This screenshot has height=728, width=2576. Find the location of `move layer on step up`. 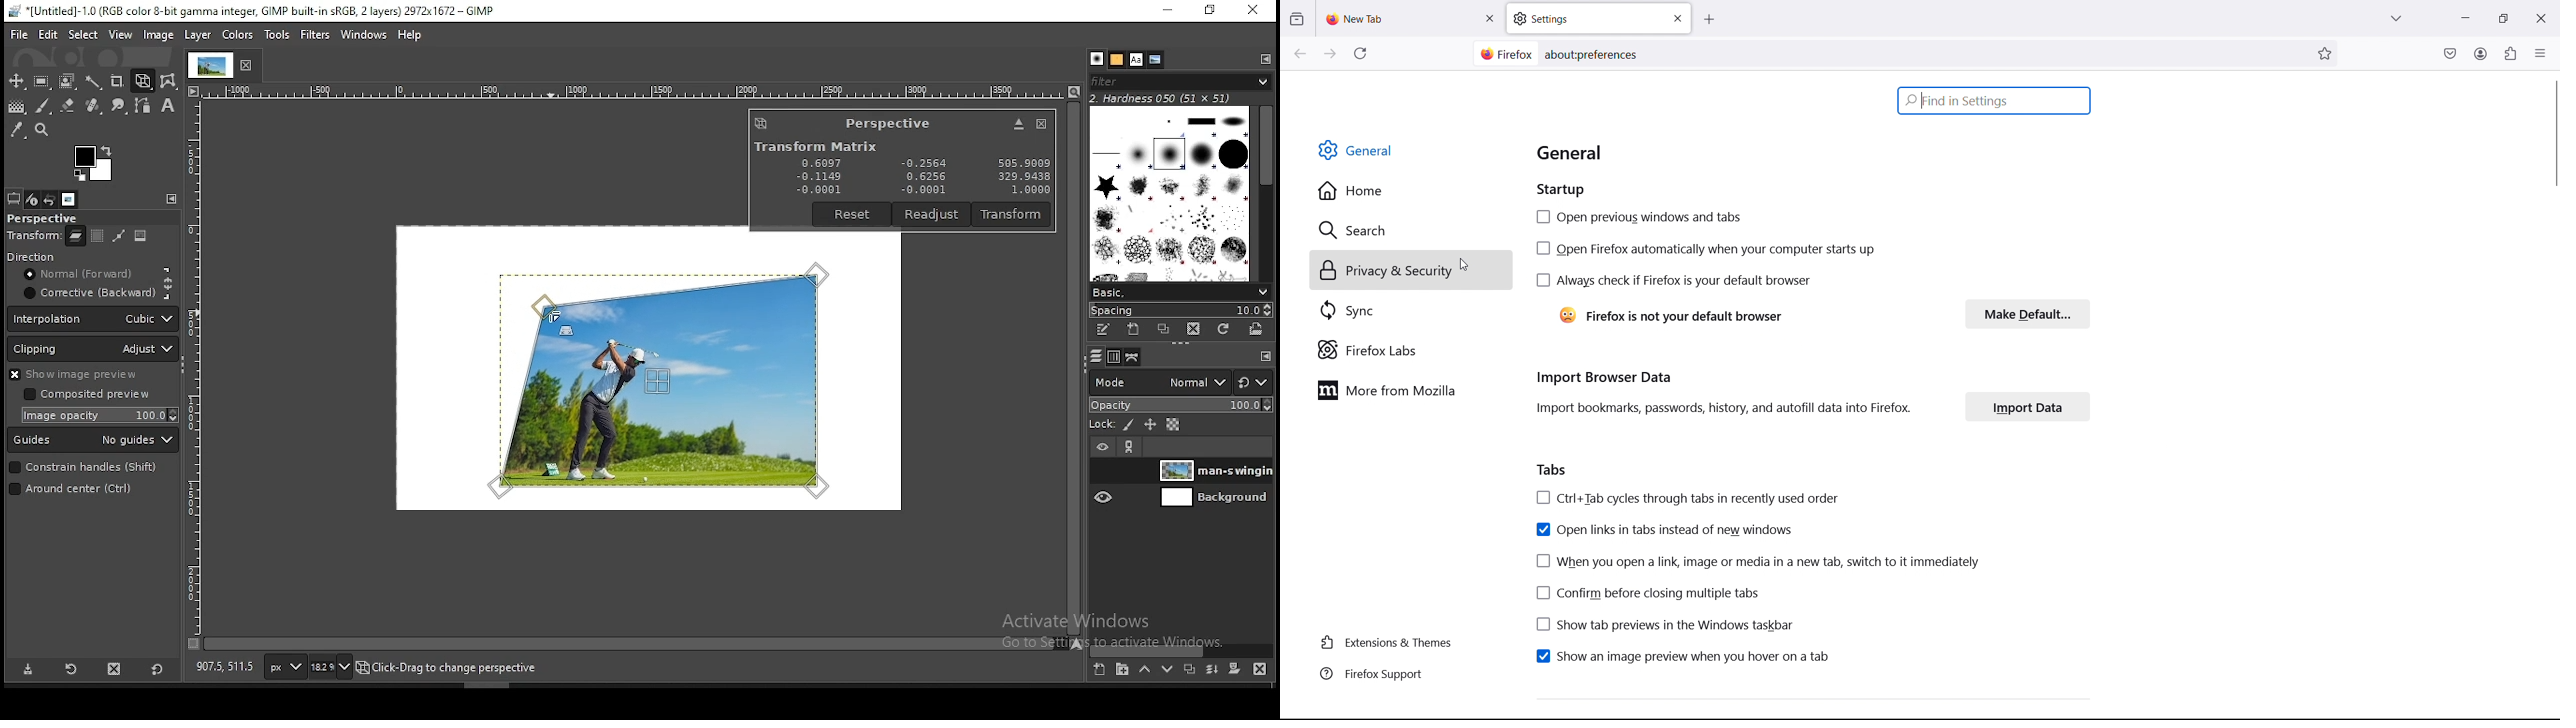

move layer on step up is located at coordinates (1142, 669).